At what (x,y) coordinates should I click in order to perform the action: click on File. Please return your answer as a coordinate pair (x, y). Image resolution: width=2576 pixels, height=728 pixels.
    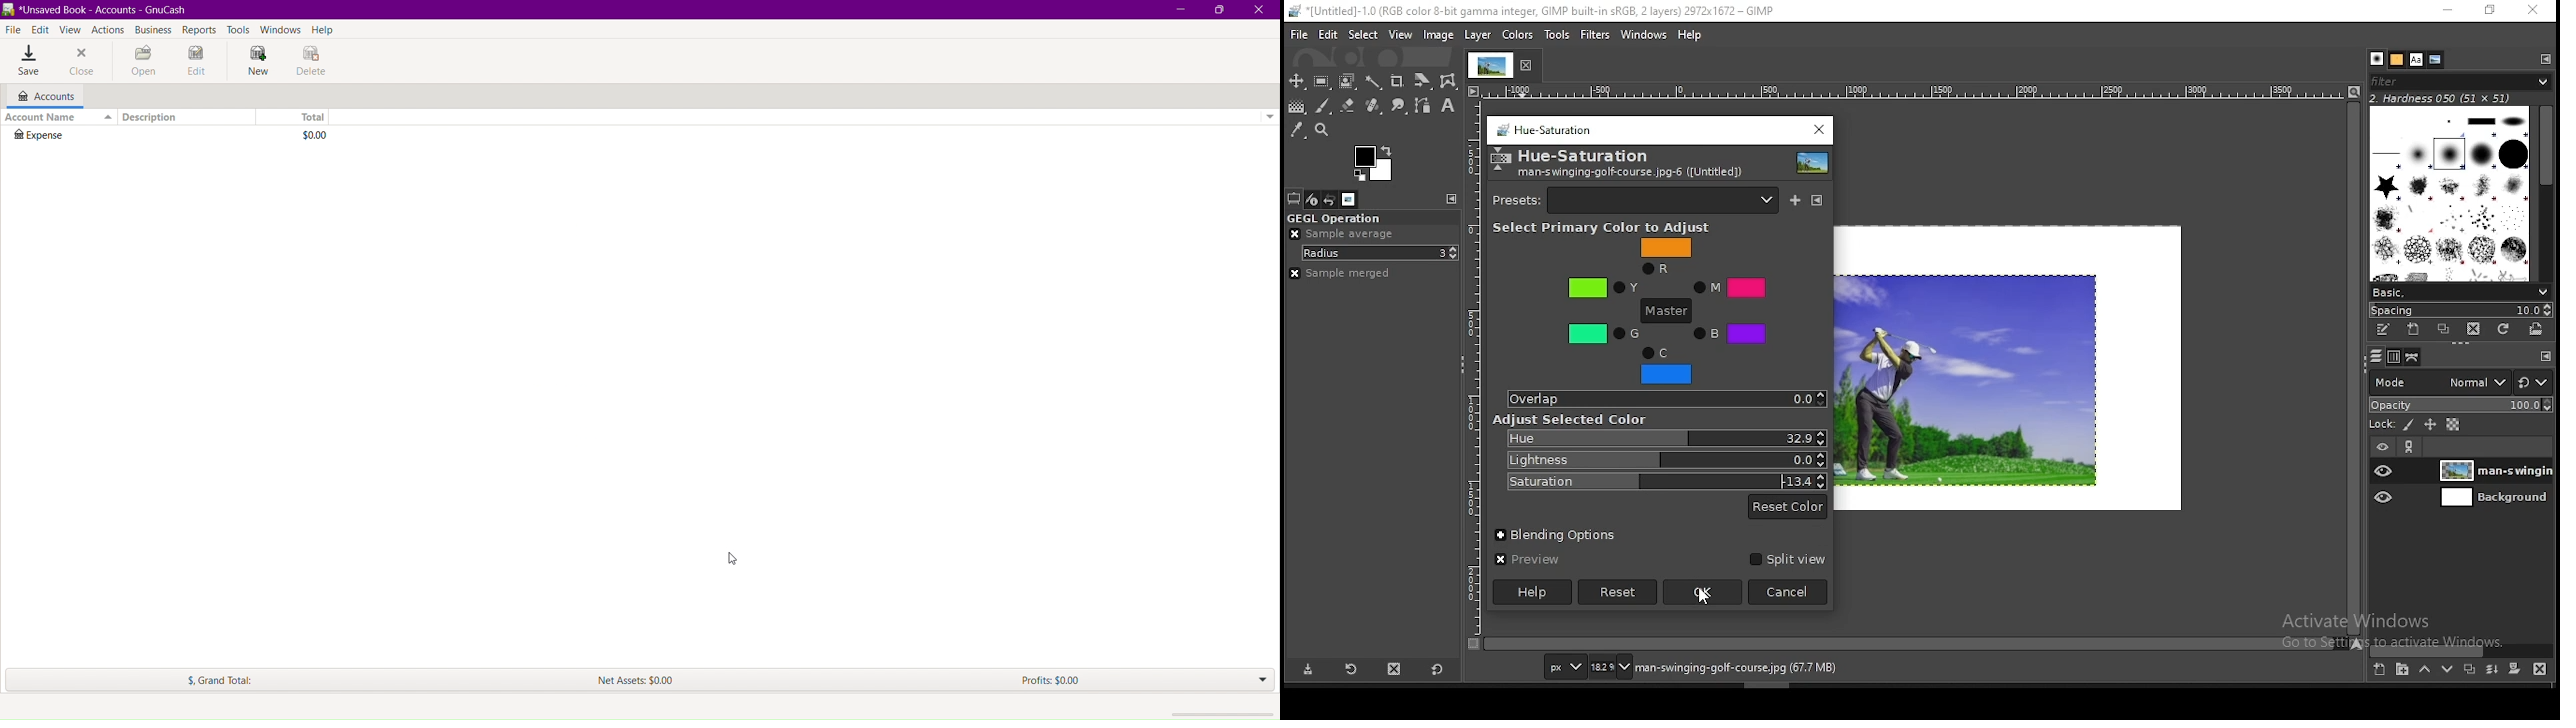
    Looking at the image, I should click on (15, 28).